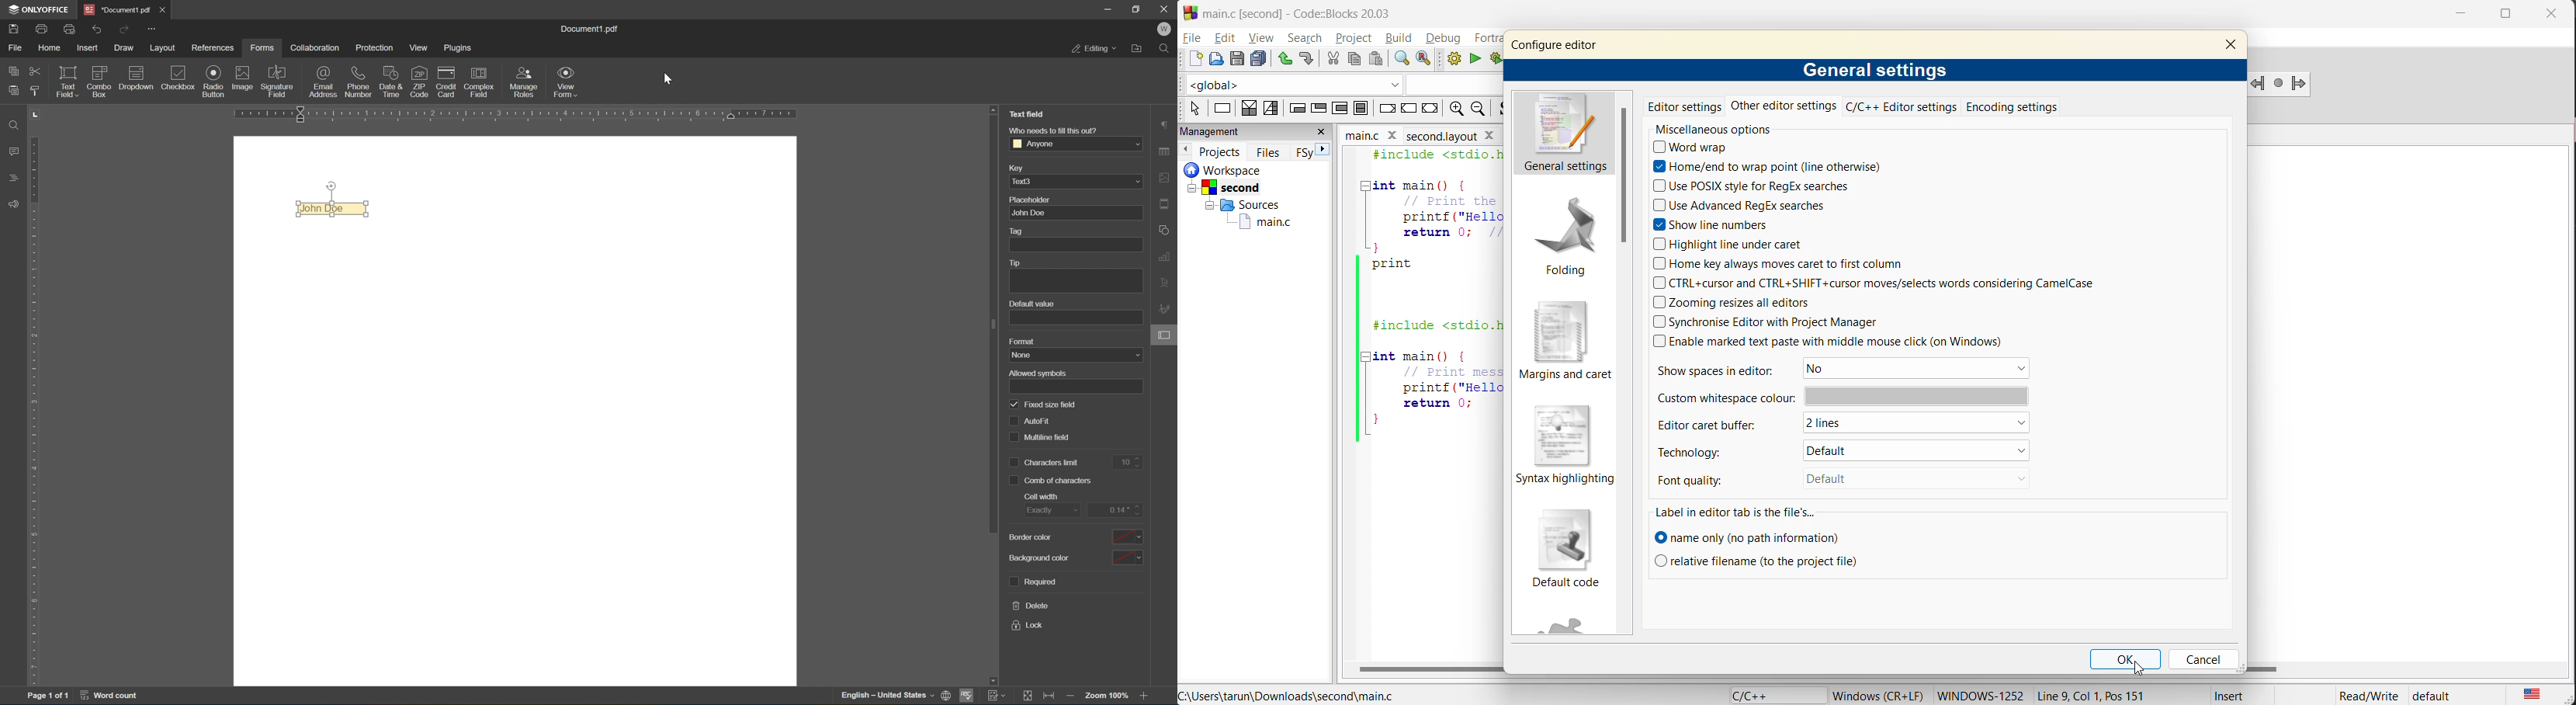 This screenshot has height=728, width=2576. What do you see at coordinates (1026, 341) in the screenshot?
I see `format` at bounding box center [1026, 341].